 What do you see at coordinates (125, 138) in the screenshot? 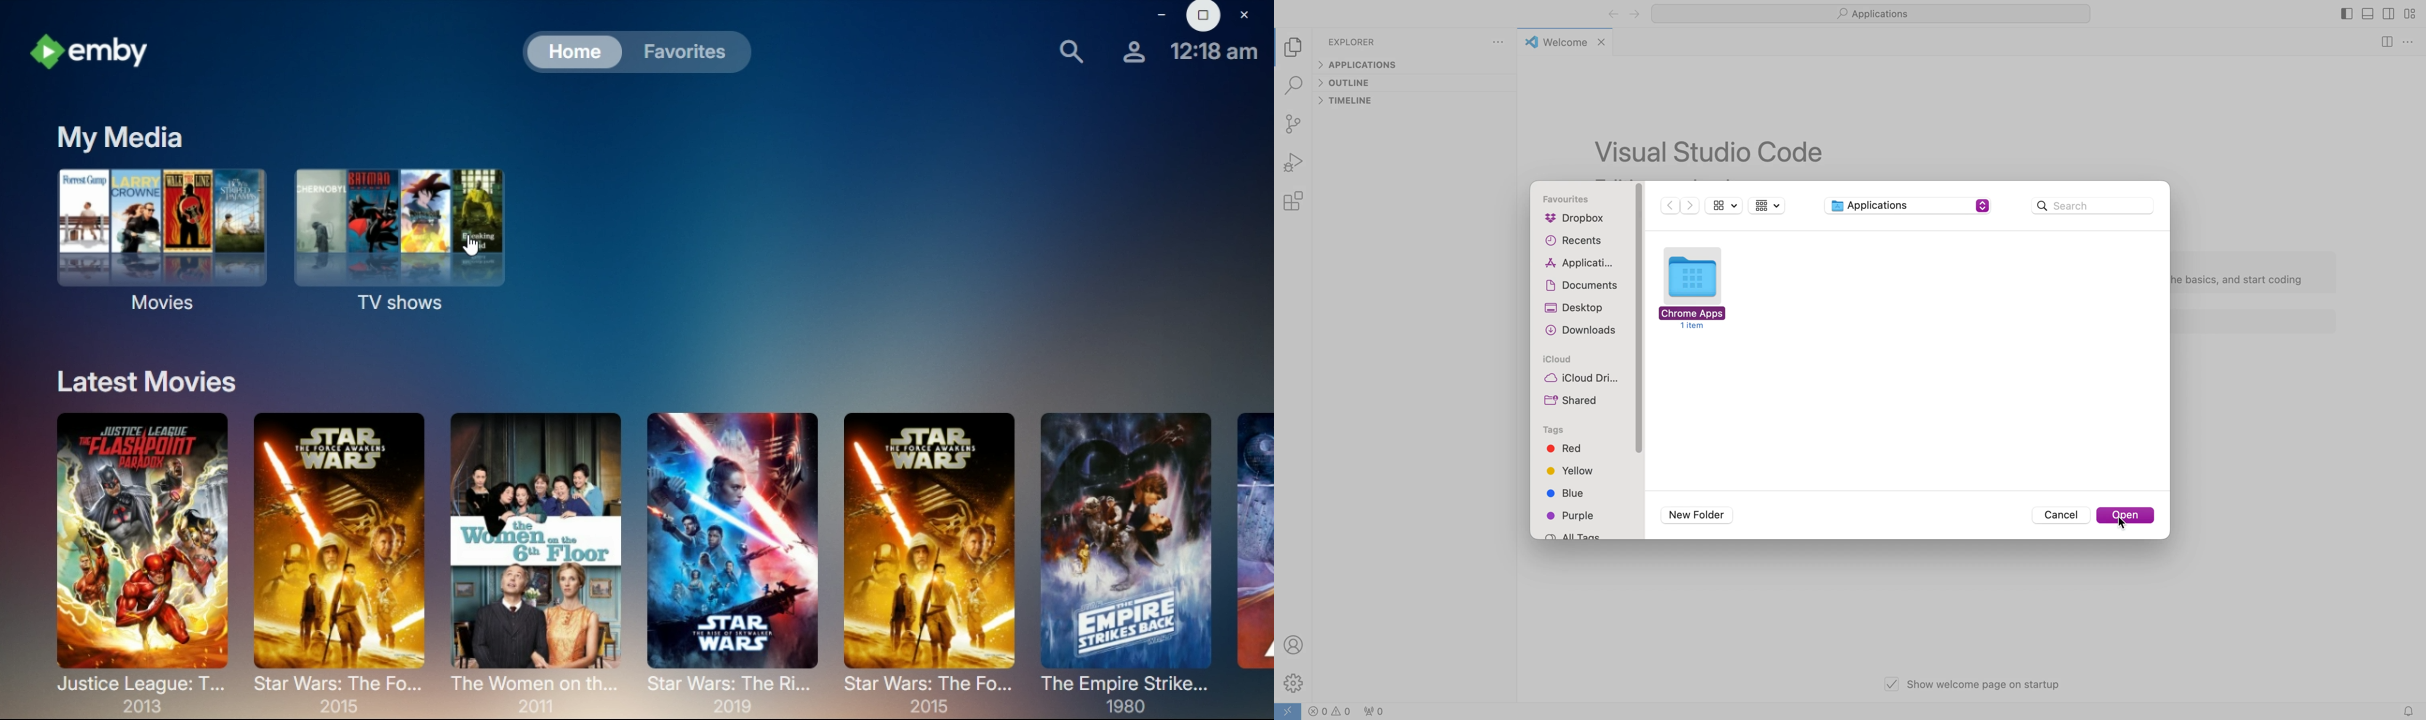
I see `my media` at bounding box center [125, 138].